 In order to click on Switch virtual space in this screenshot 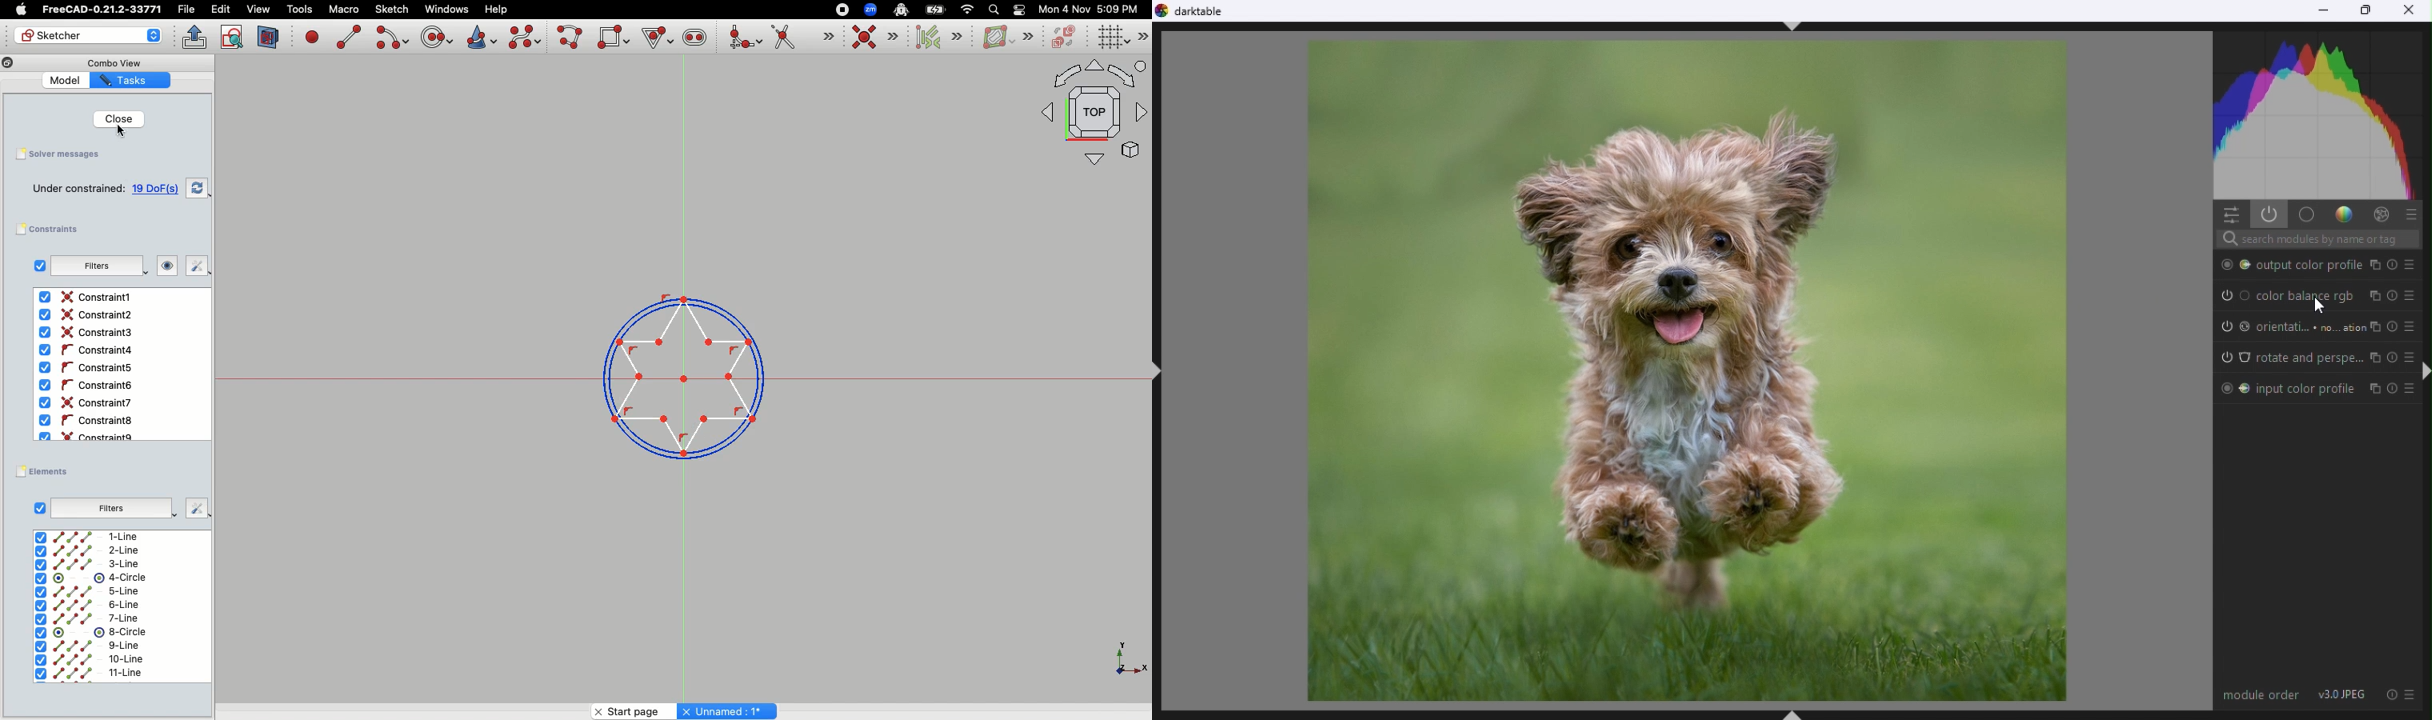, I will do `click(1066, 38)`.